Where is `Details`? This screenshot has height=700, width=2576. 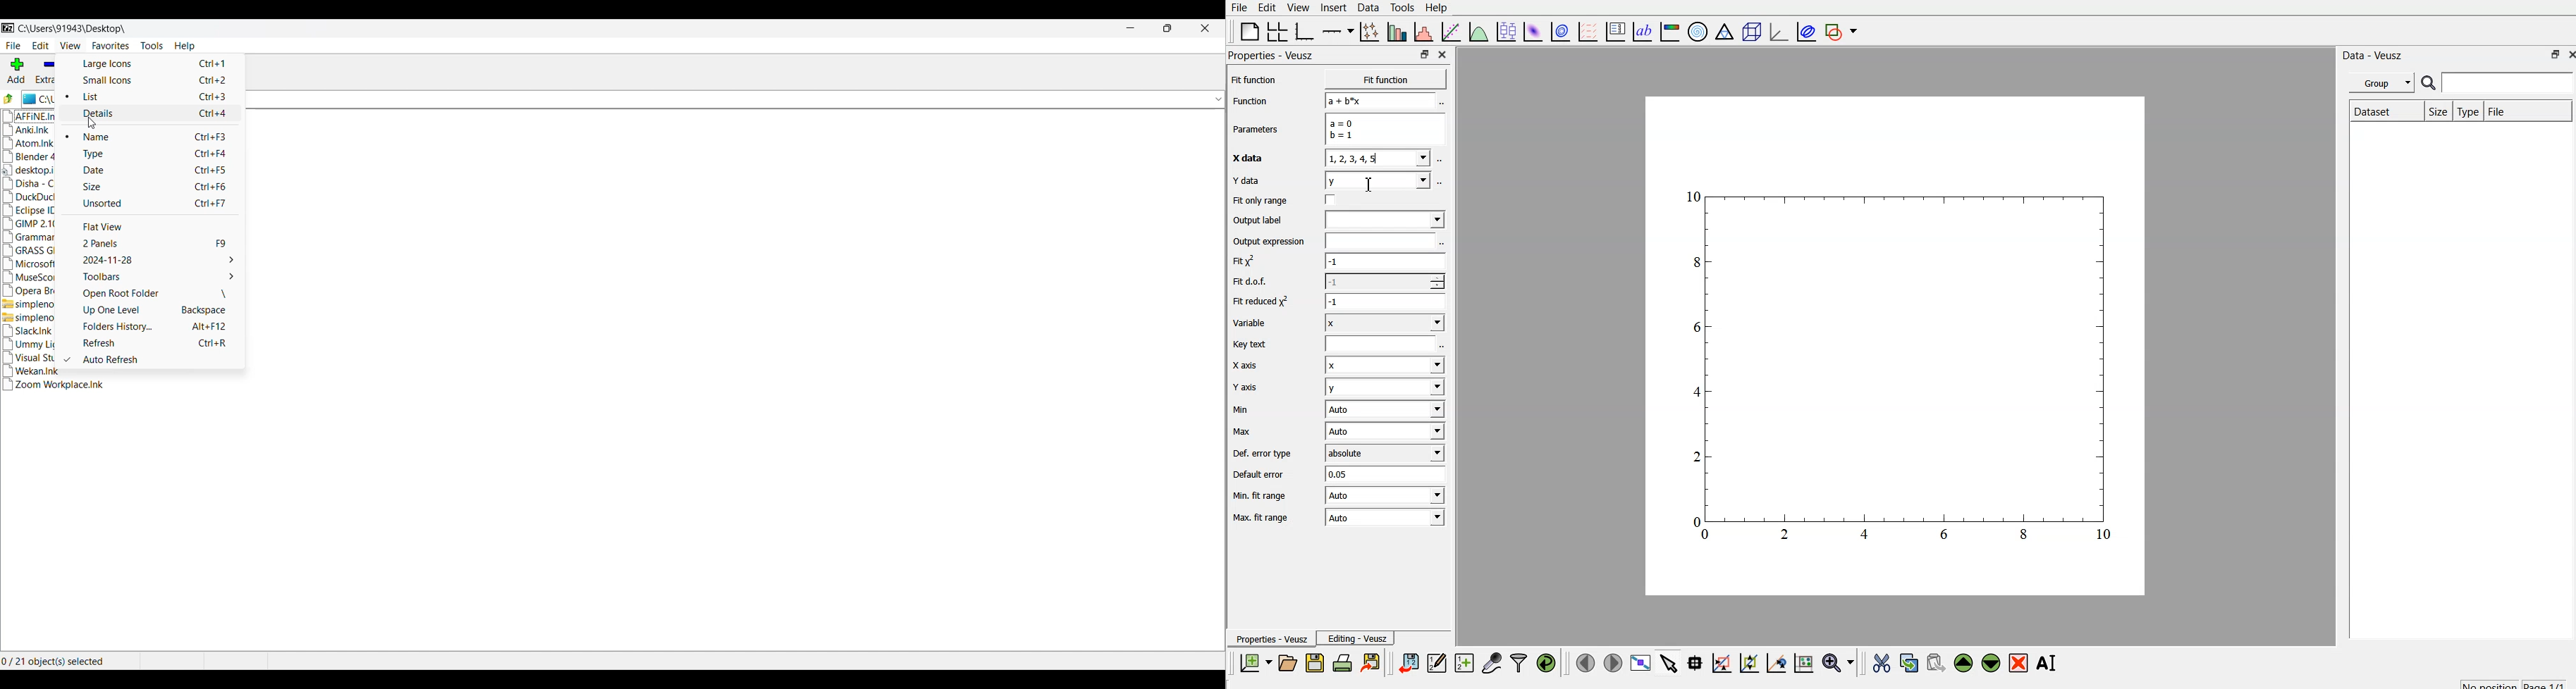 Details is located at coordinates (158, 114).